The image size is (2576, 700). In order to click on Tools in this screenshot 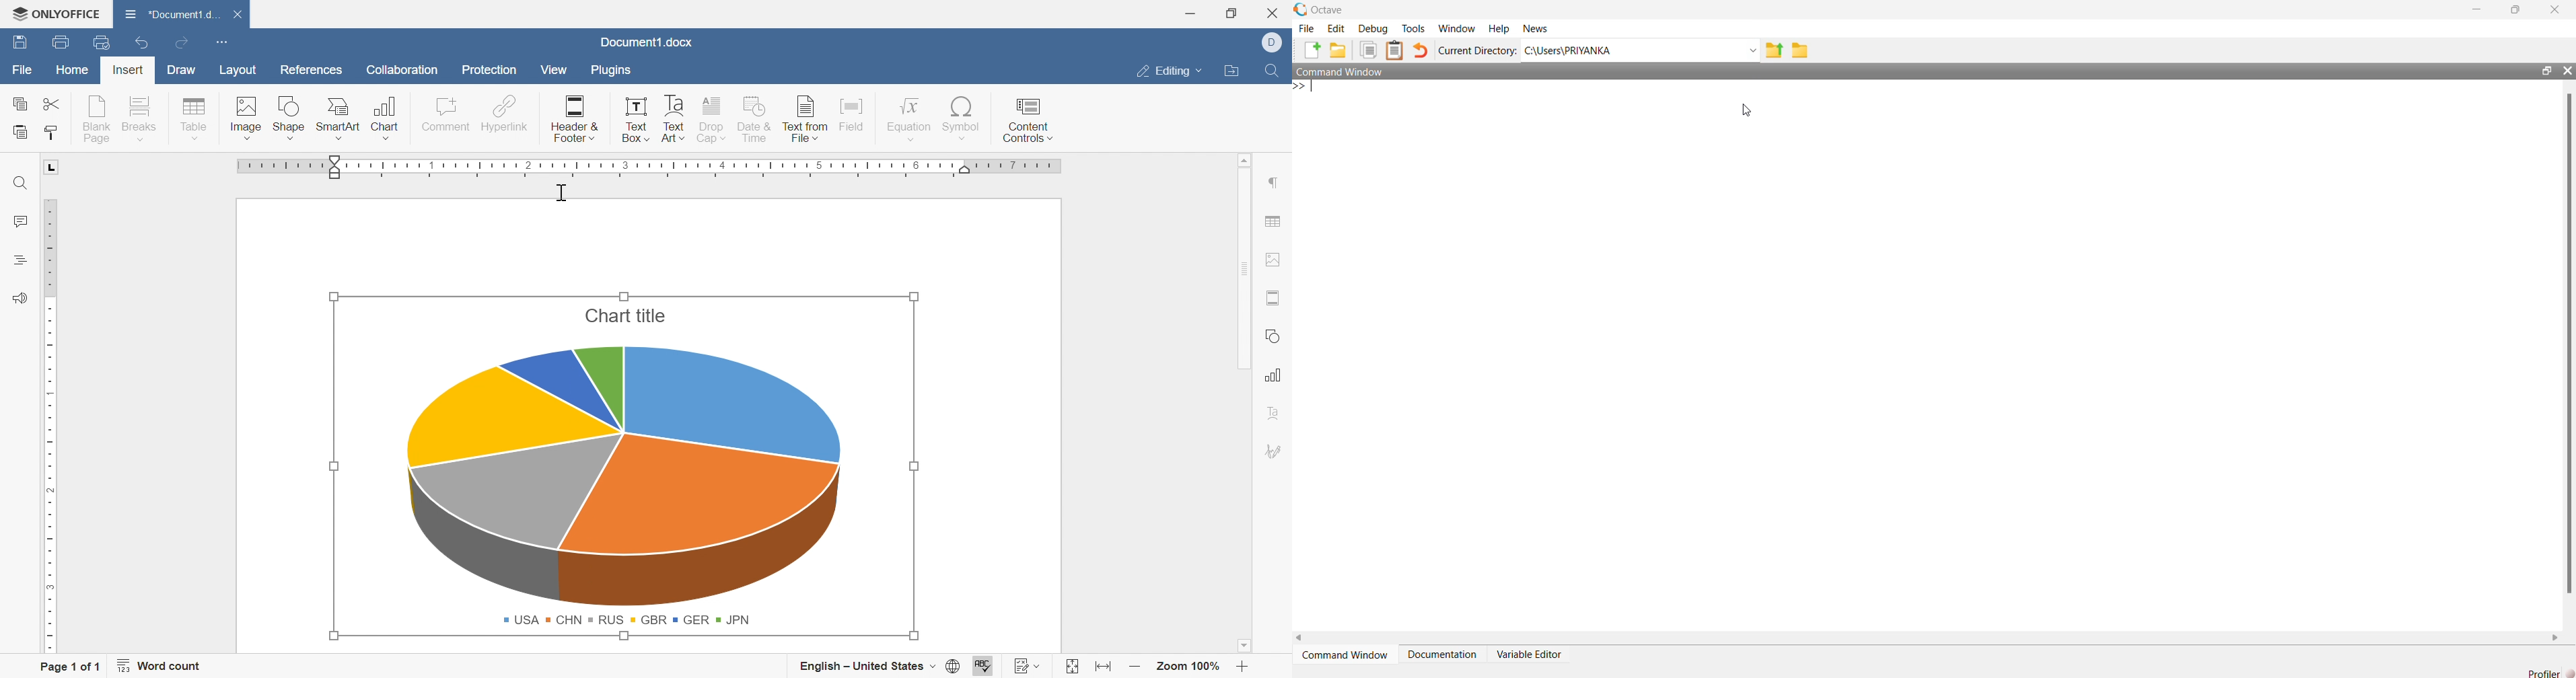, I will do `click(1412, 29)`.